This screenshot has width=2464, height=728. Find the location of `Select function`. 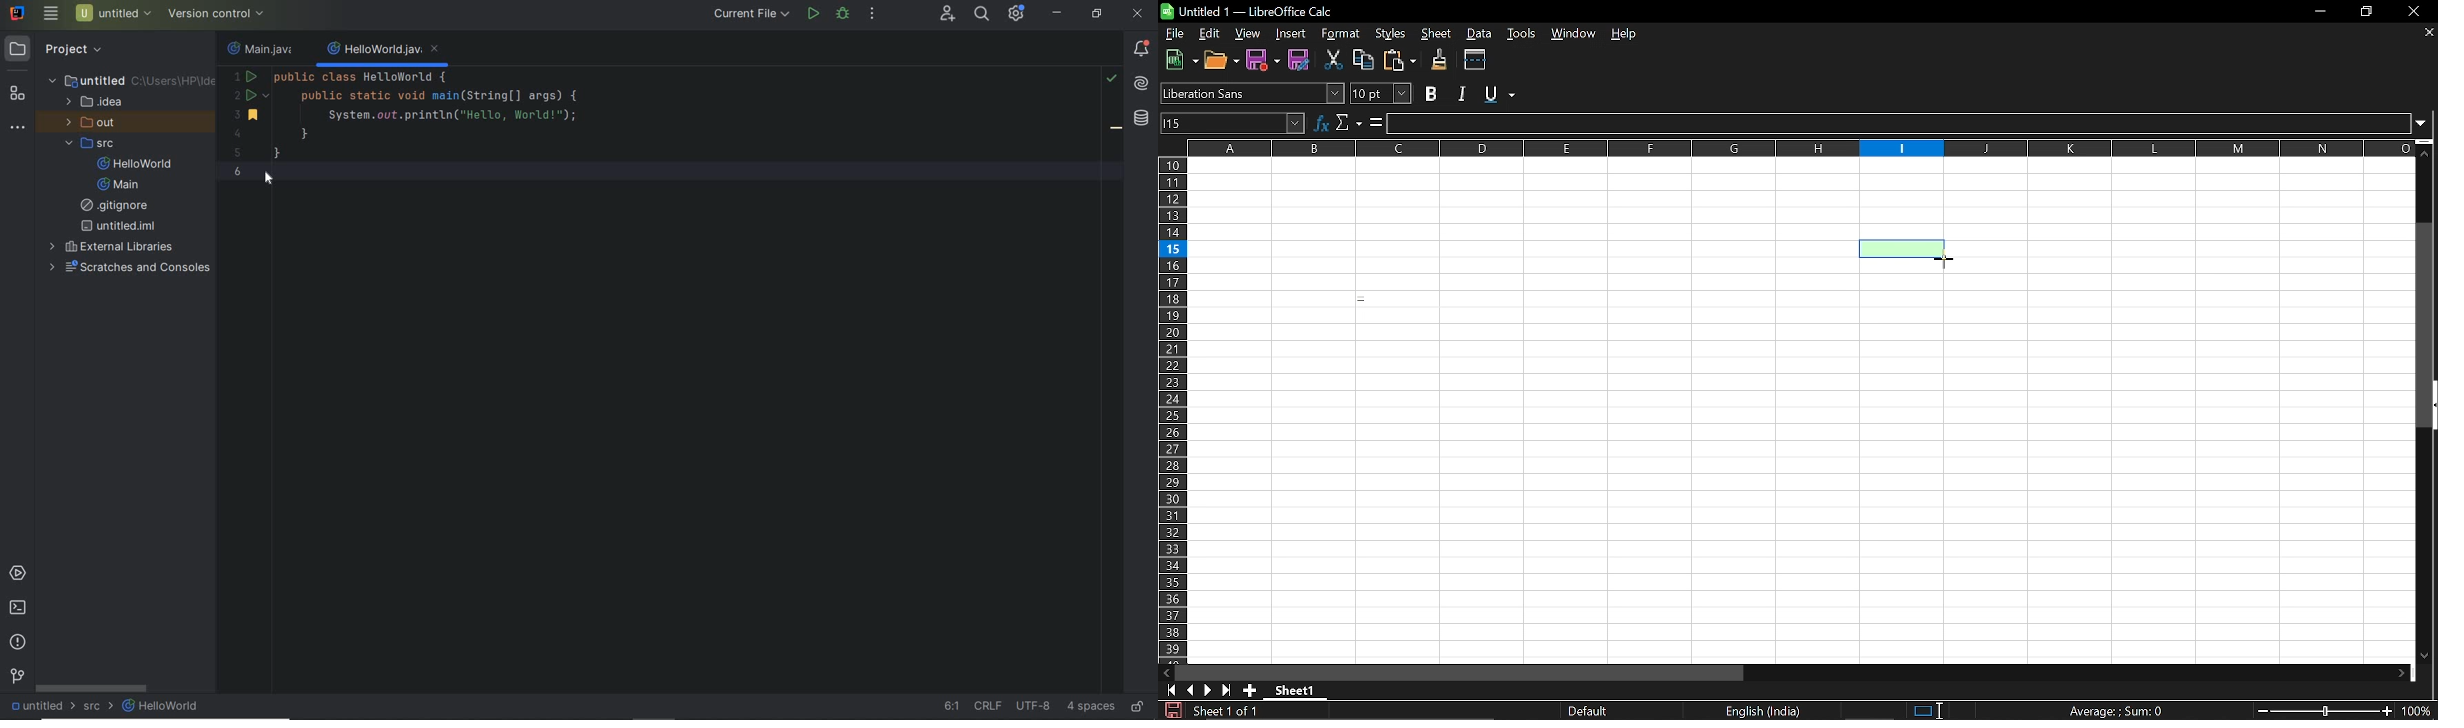

Select function is located at coordinates (1349, 123).